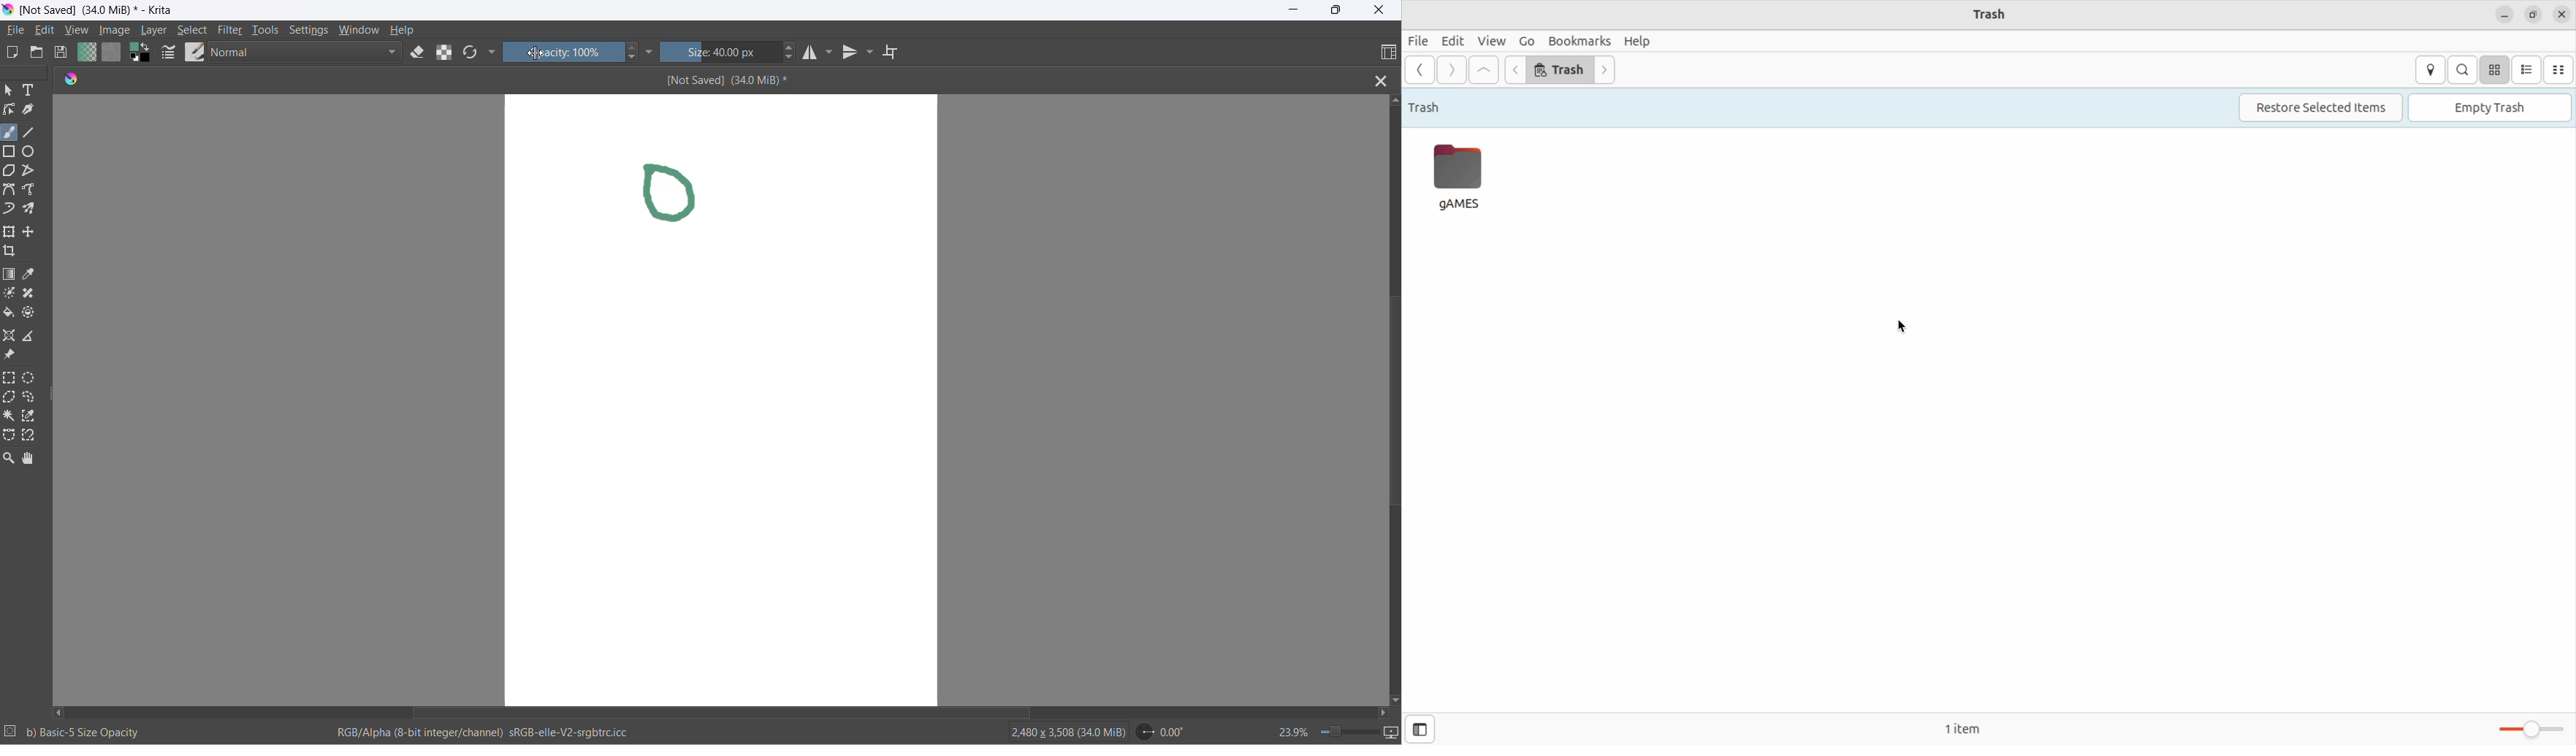 The image size is (2576, 756). What do you see at coordinates (534, 53) in the screenshot?
I see `cursor` at bounding box center [534, 53].